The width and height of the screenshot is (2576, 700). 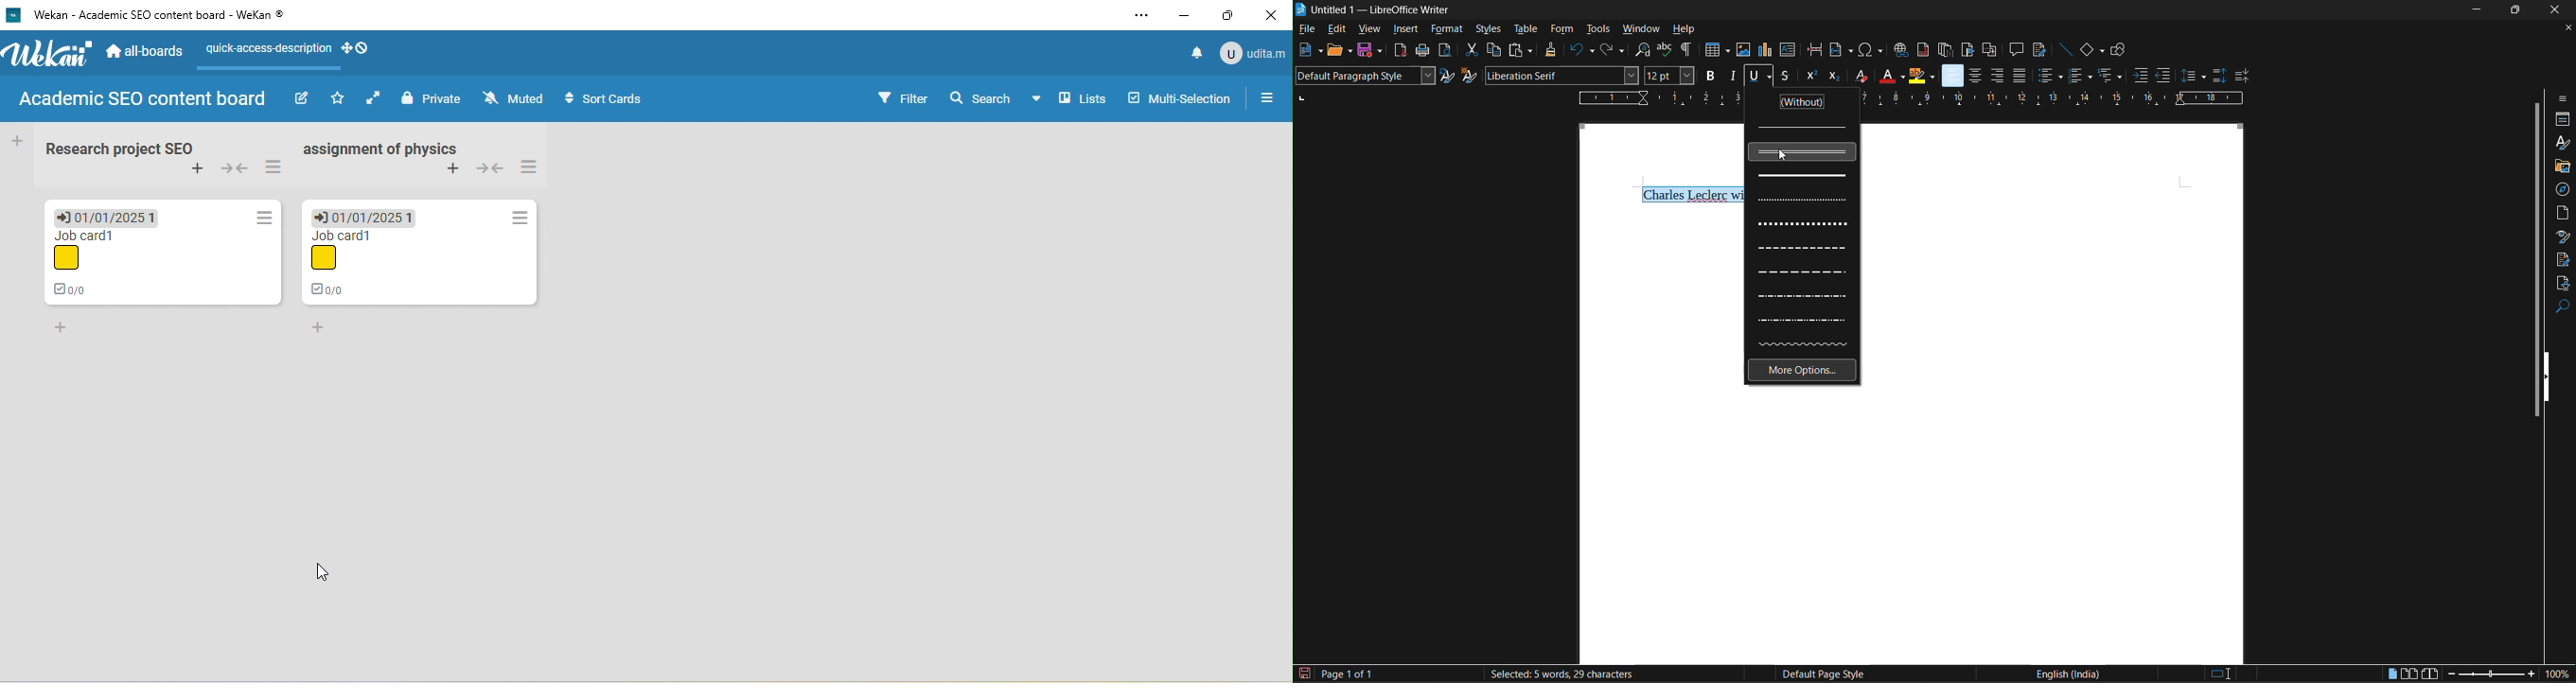 What do you see at coordinates (2050, 74) in the screenshot?
I see `toggle unordered list` at bounding box center [2050, 74].